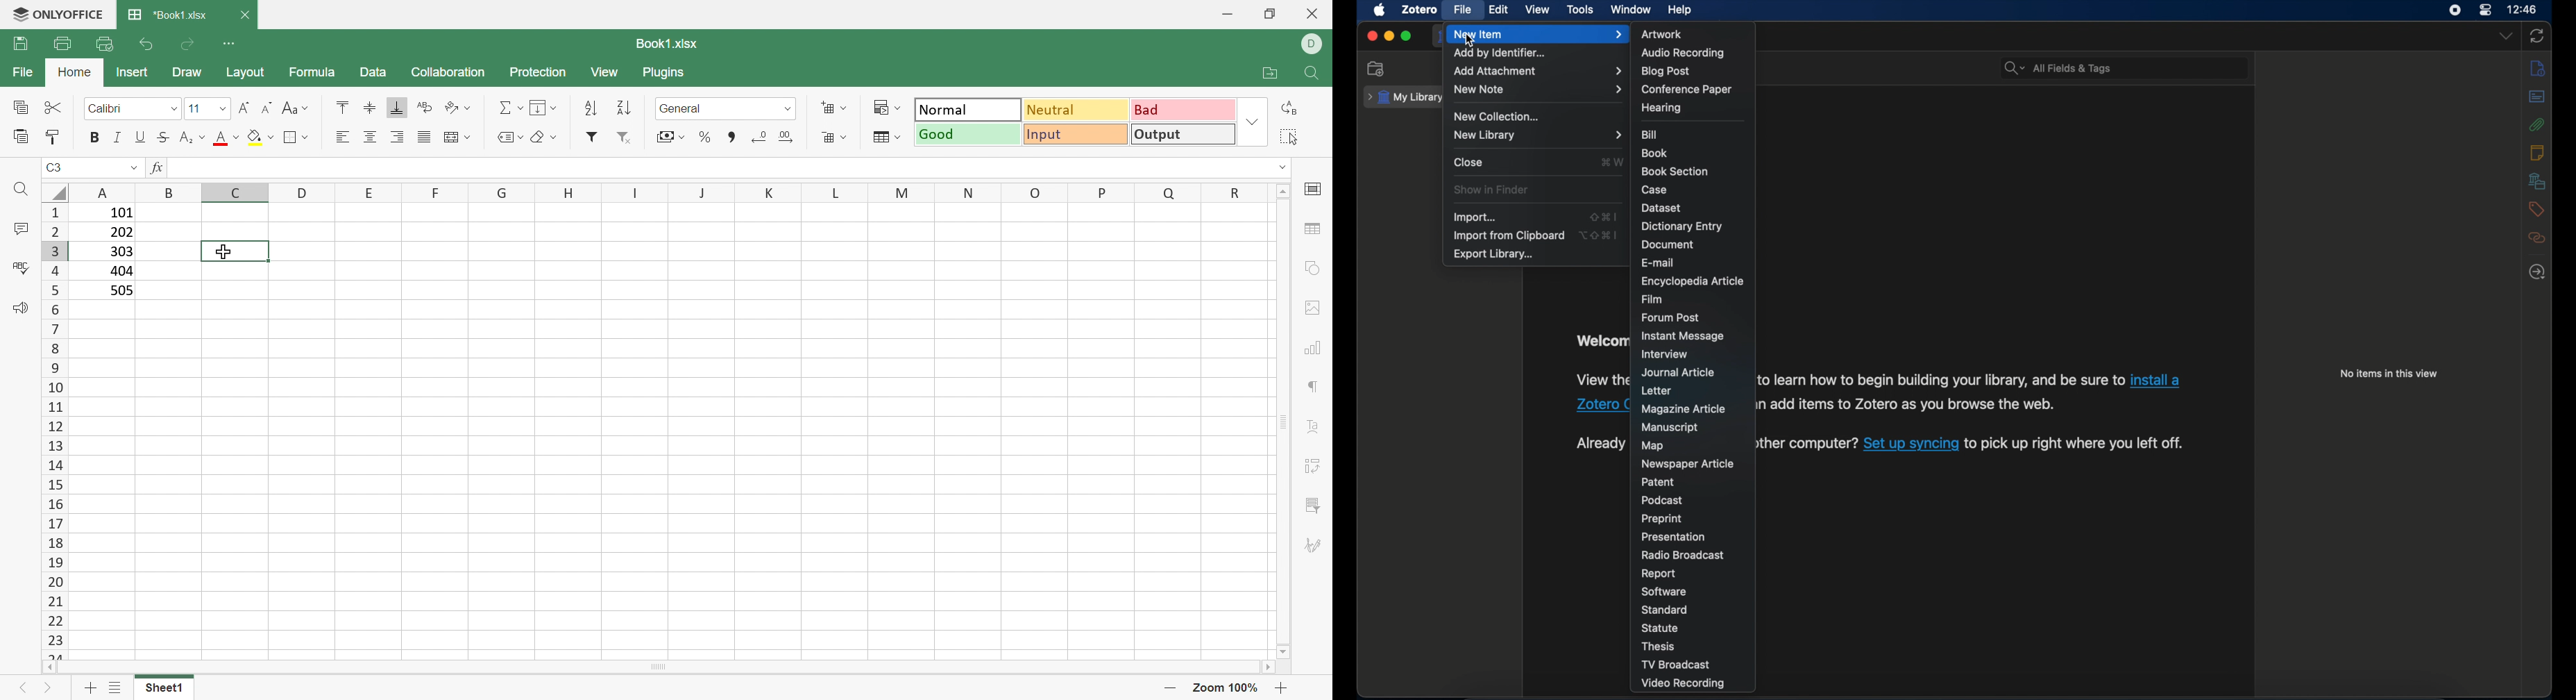 This screenshot has height=700, width=2576. What do you see at coordinates (1671, 317) in the screenshot?
I see `forum post` at bounding box center [1671, 317].